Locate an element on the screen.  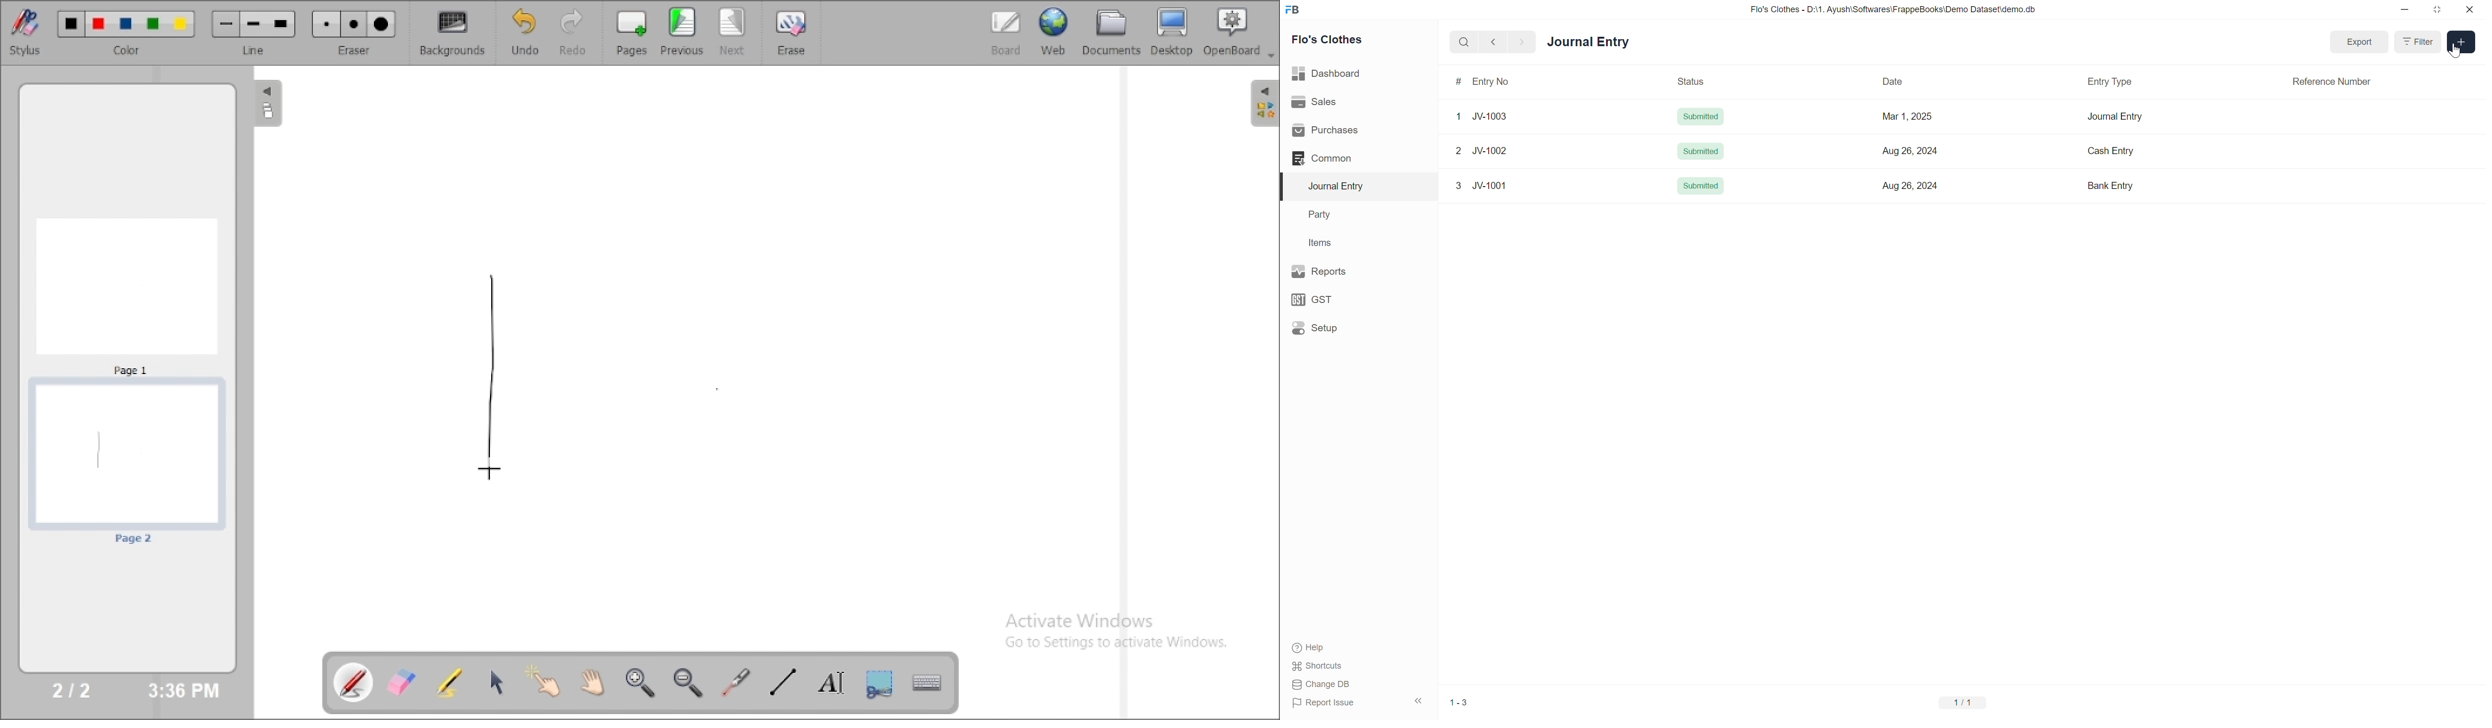
Shortcuts is located at coordinates (1321, 666).